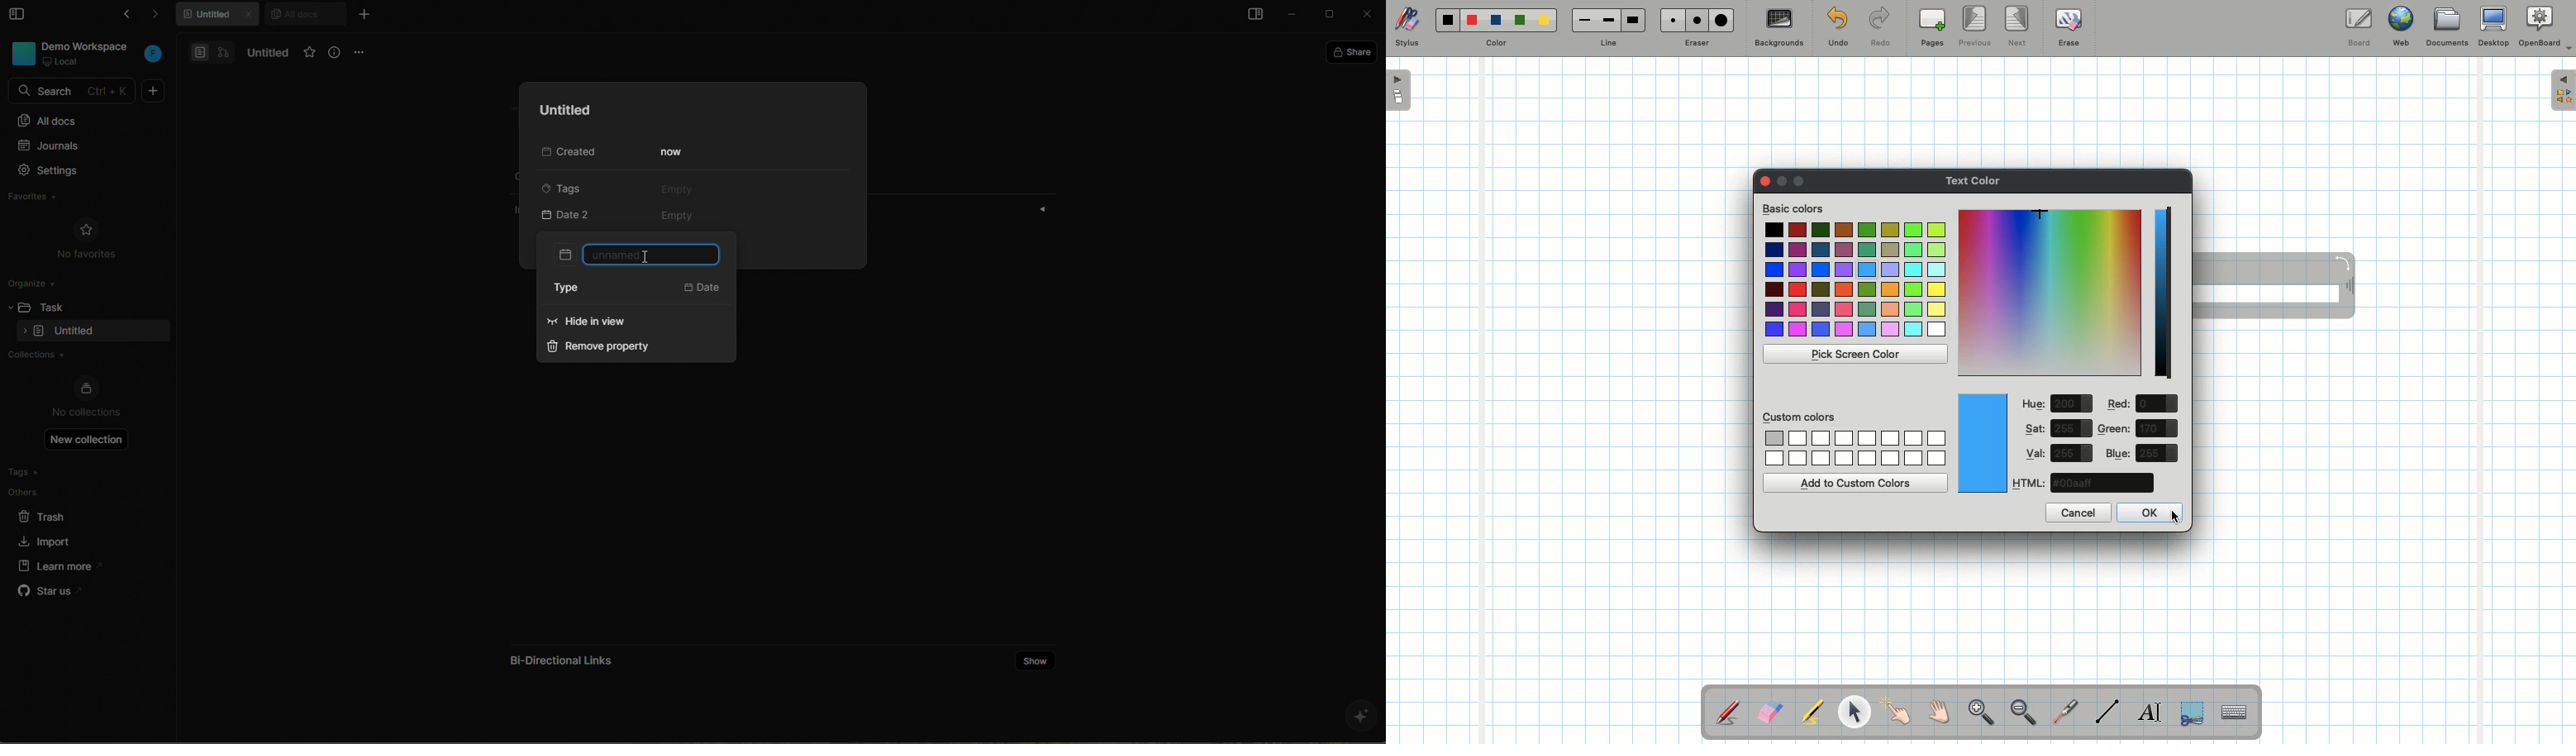 This screenshot has width=2576, height=756. What do you see at coordinates (362, 51) in the screenshot?
I see `options` at bounding box center [362, 51].